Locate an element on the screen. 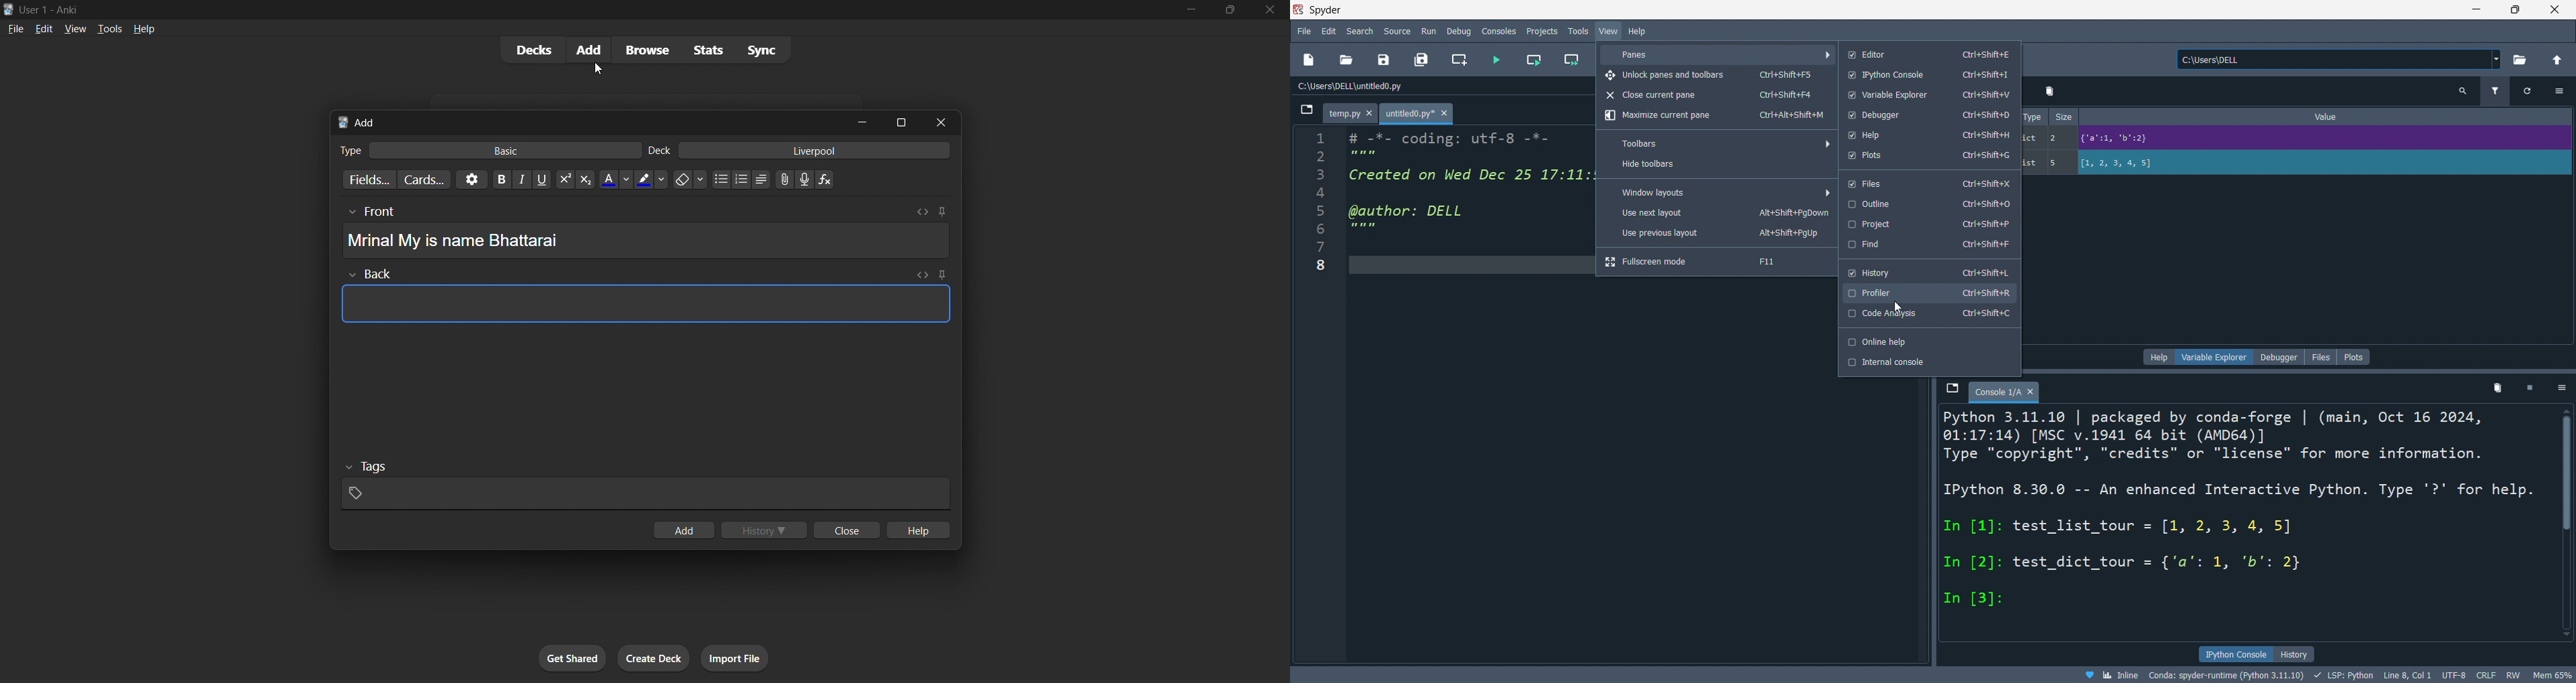 Image resolution: width=2576 pixels, height=700 pixels. plots is located at coordinates (1931, 159).